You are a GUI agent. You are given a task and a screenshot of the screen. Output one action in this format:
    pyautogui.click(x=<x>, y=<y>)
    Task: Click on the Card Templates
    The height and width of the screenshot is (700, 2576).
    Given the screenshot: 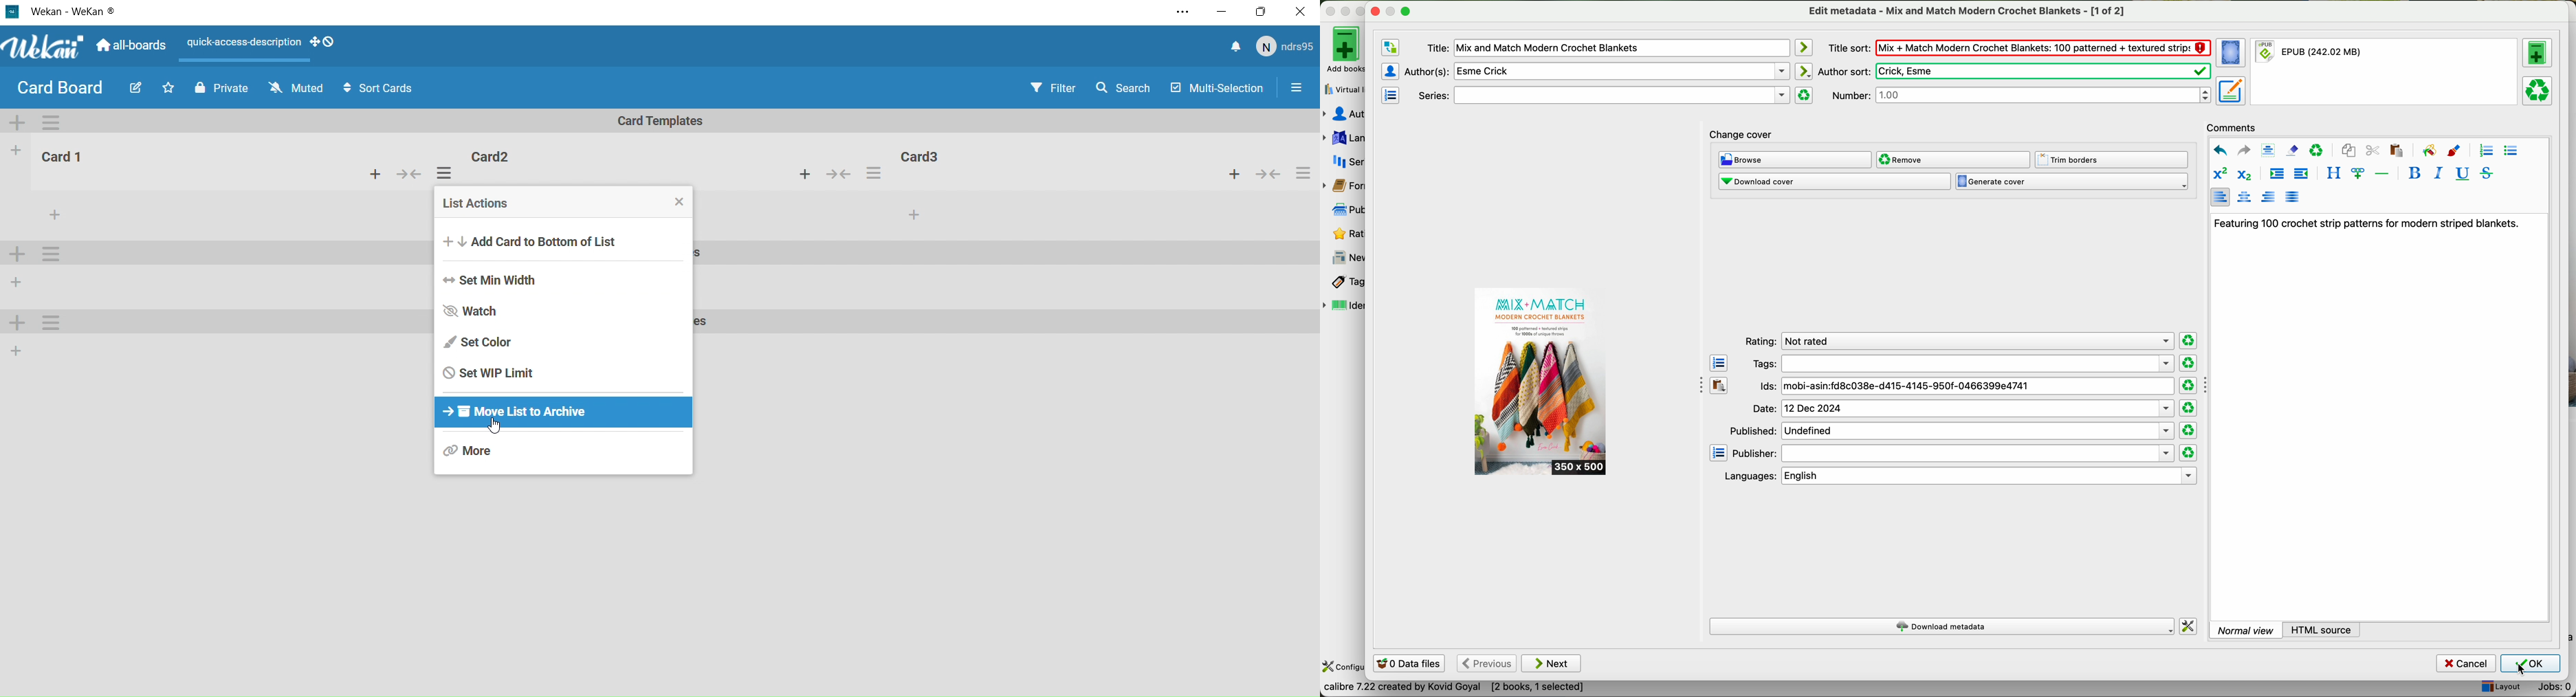 What is the action you would take?
    pyautogui.click(x=663, y=122)
    